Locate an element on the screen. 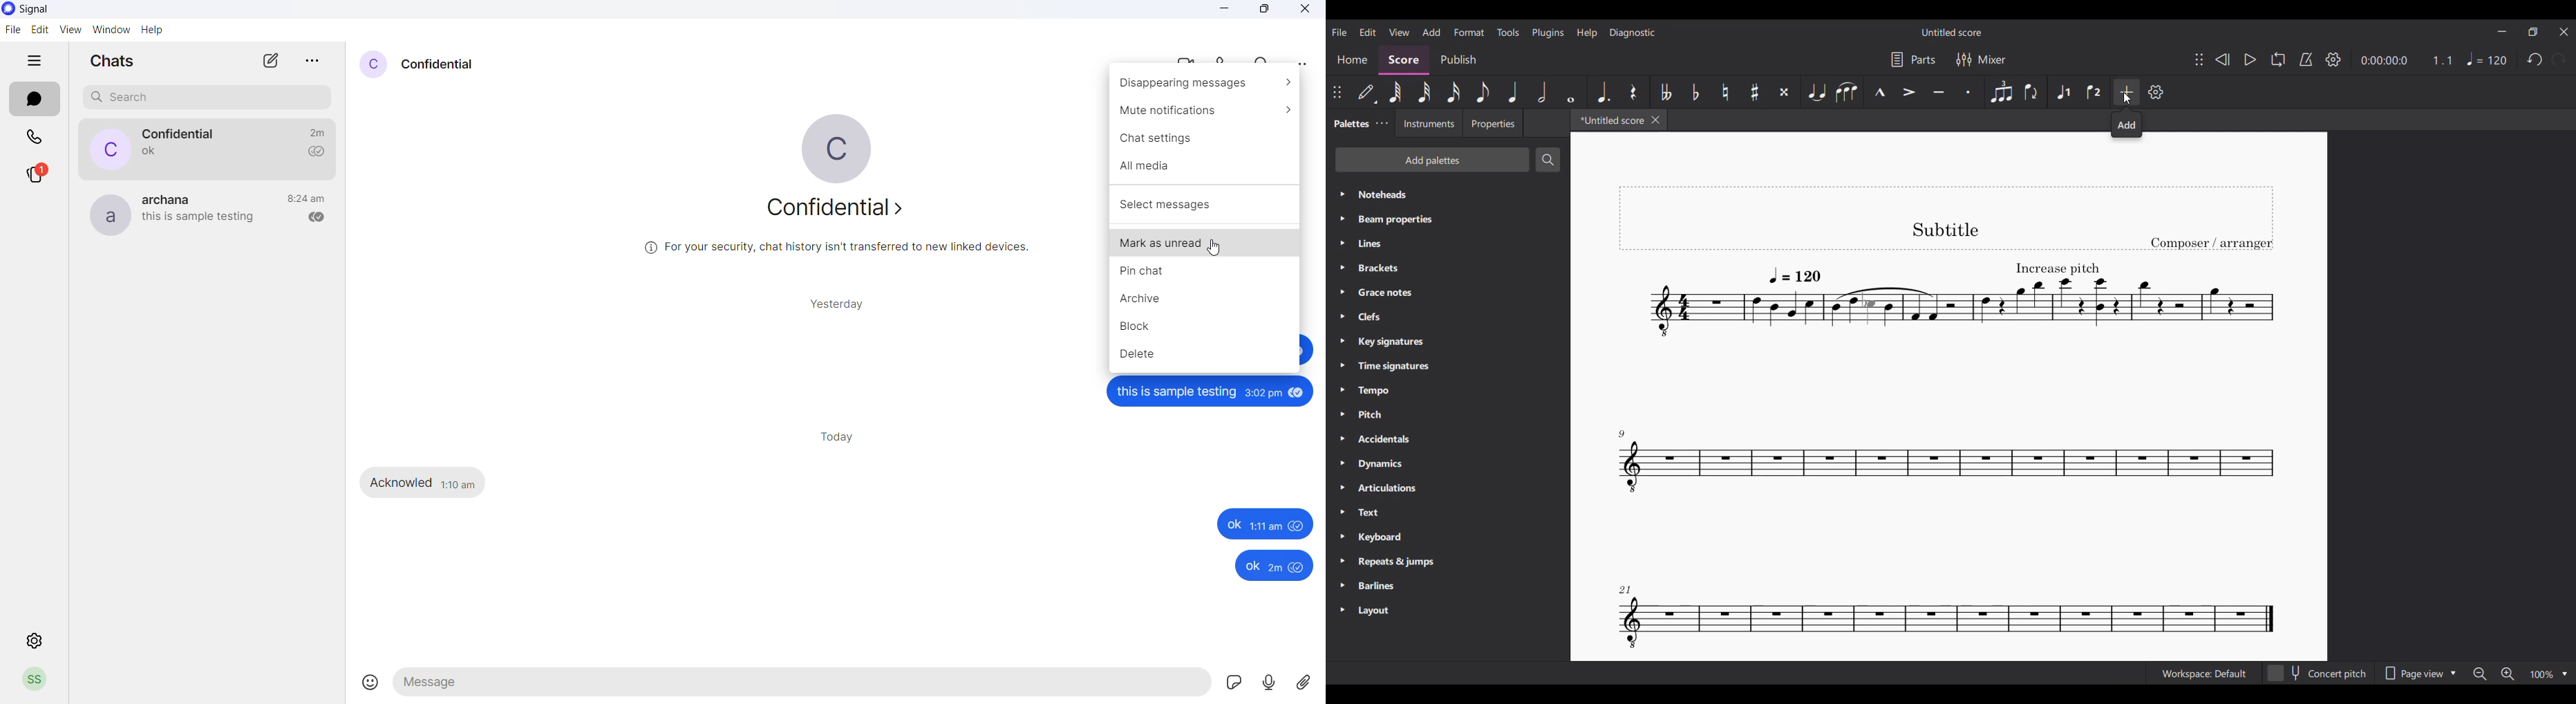 This screenshot has height=728, width=2576. Search is located at coordinates (1548, 159).